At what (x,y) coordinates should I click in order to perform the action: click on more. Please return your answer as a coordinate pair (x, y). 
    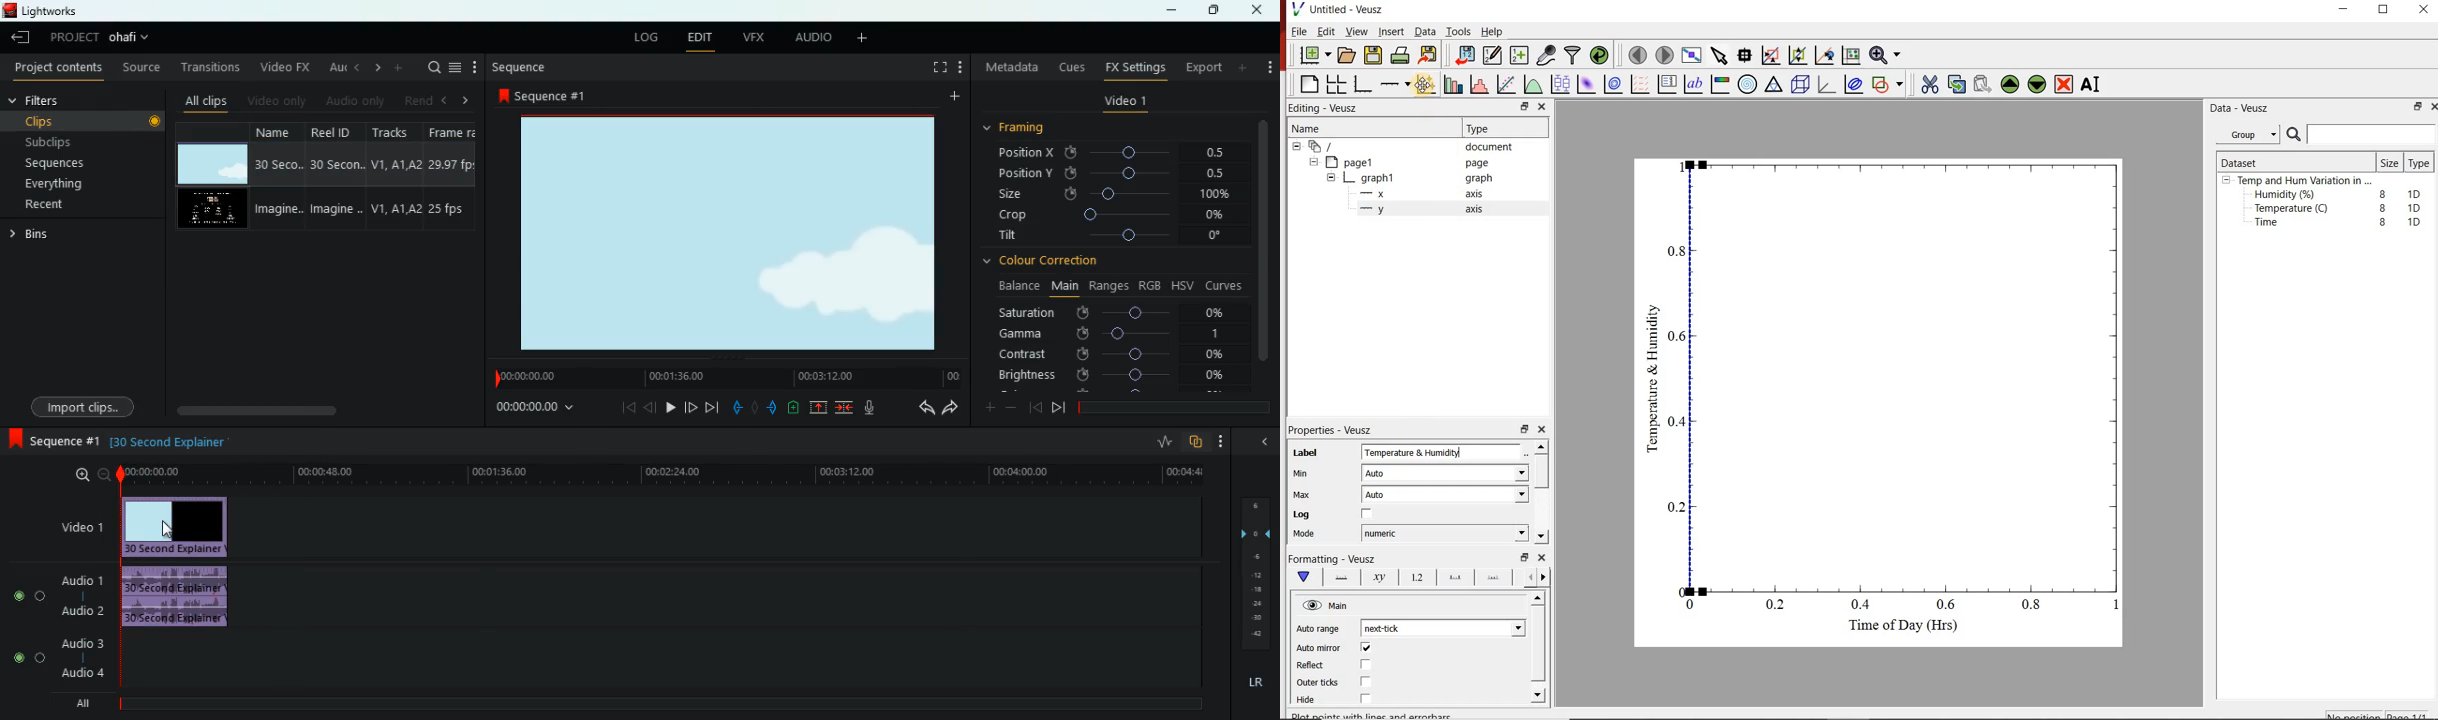
    Looking at the image, I should click on (866, 39).